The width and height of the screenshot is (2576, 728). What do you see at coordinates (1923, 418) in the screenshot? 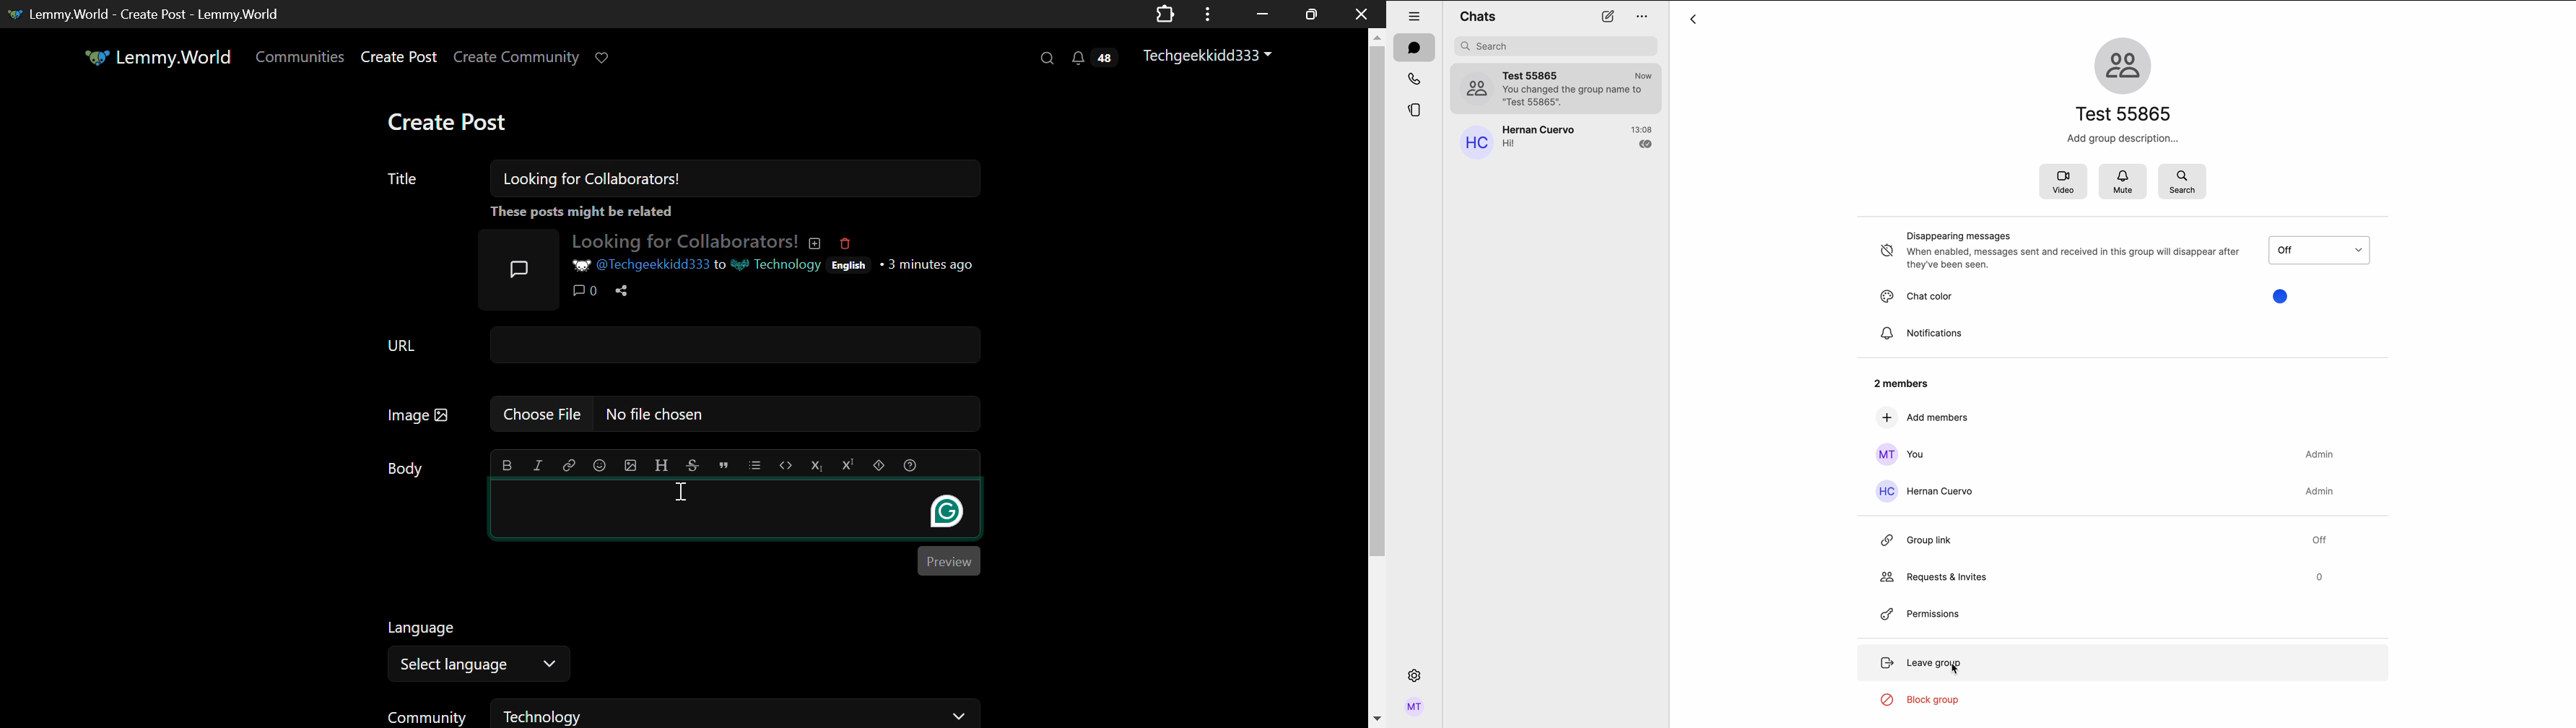
I see `add members` at bounding box center [1923, 418].